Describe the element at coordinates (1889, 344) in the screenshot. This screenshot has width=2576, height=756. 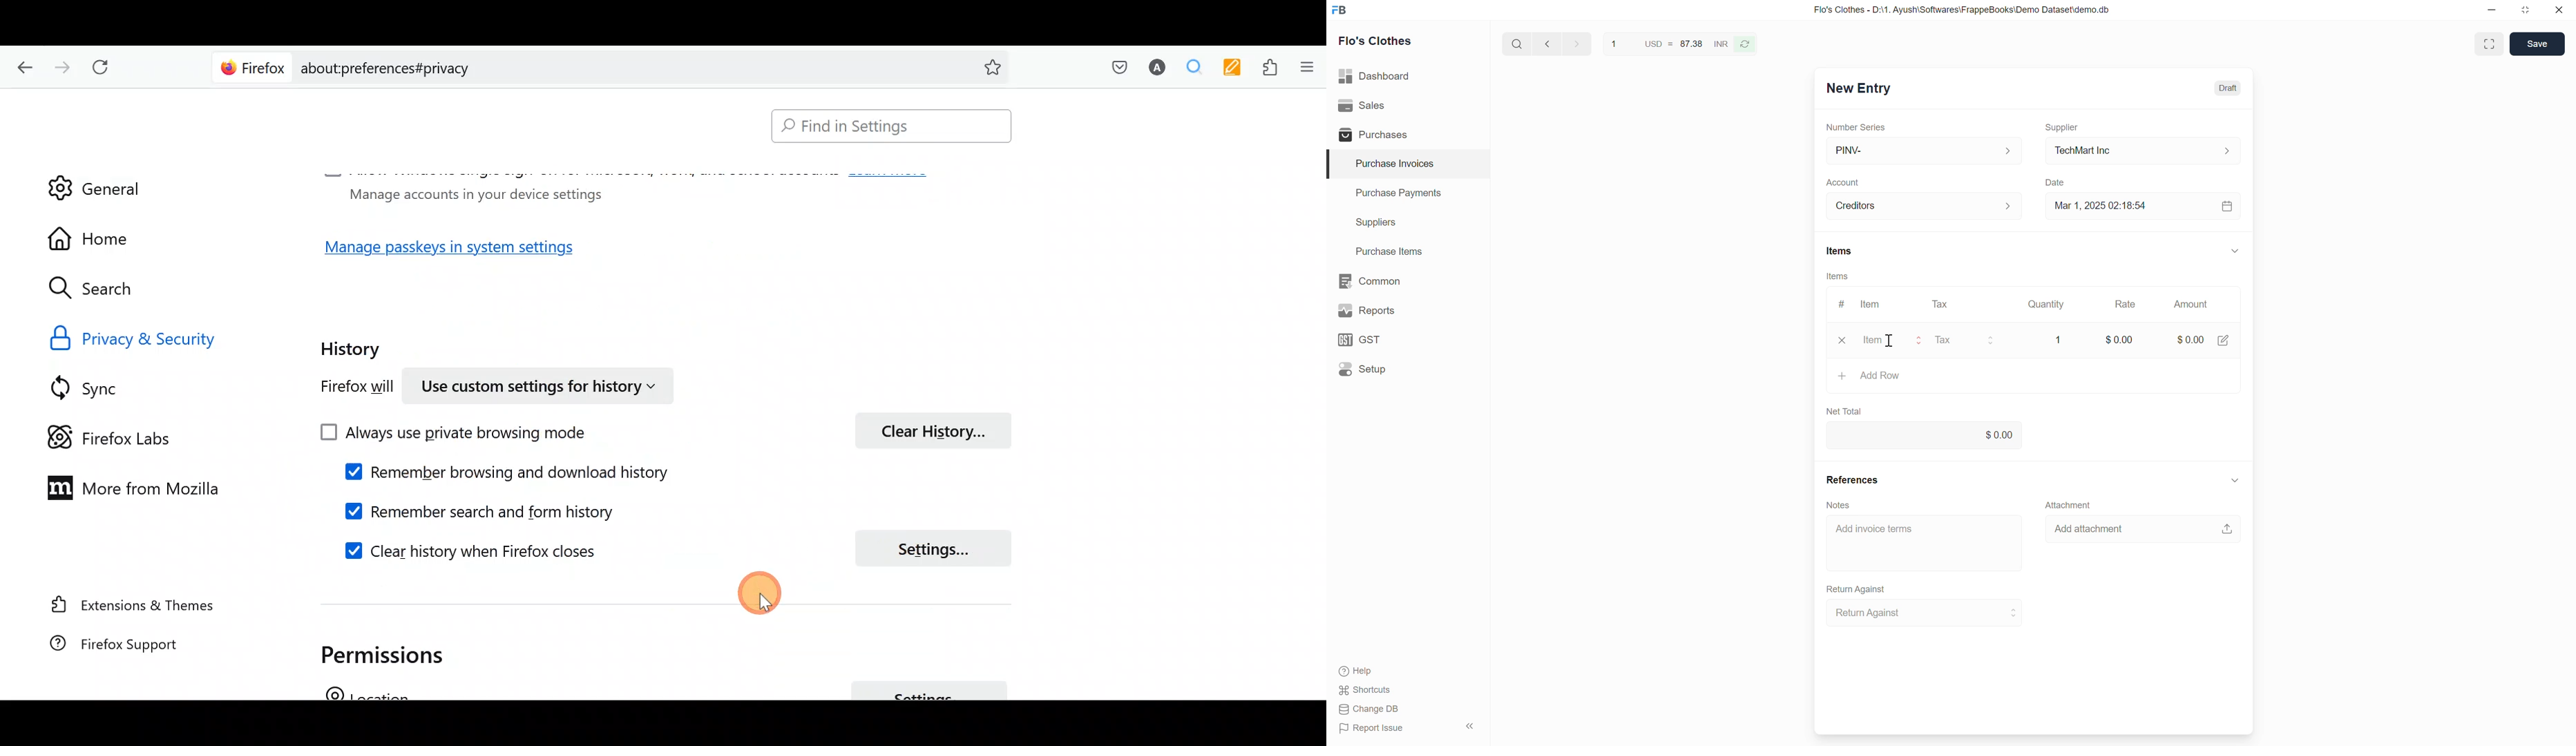
I see `cursor` at that location.